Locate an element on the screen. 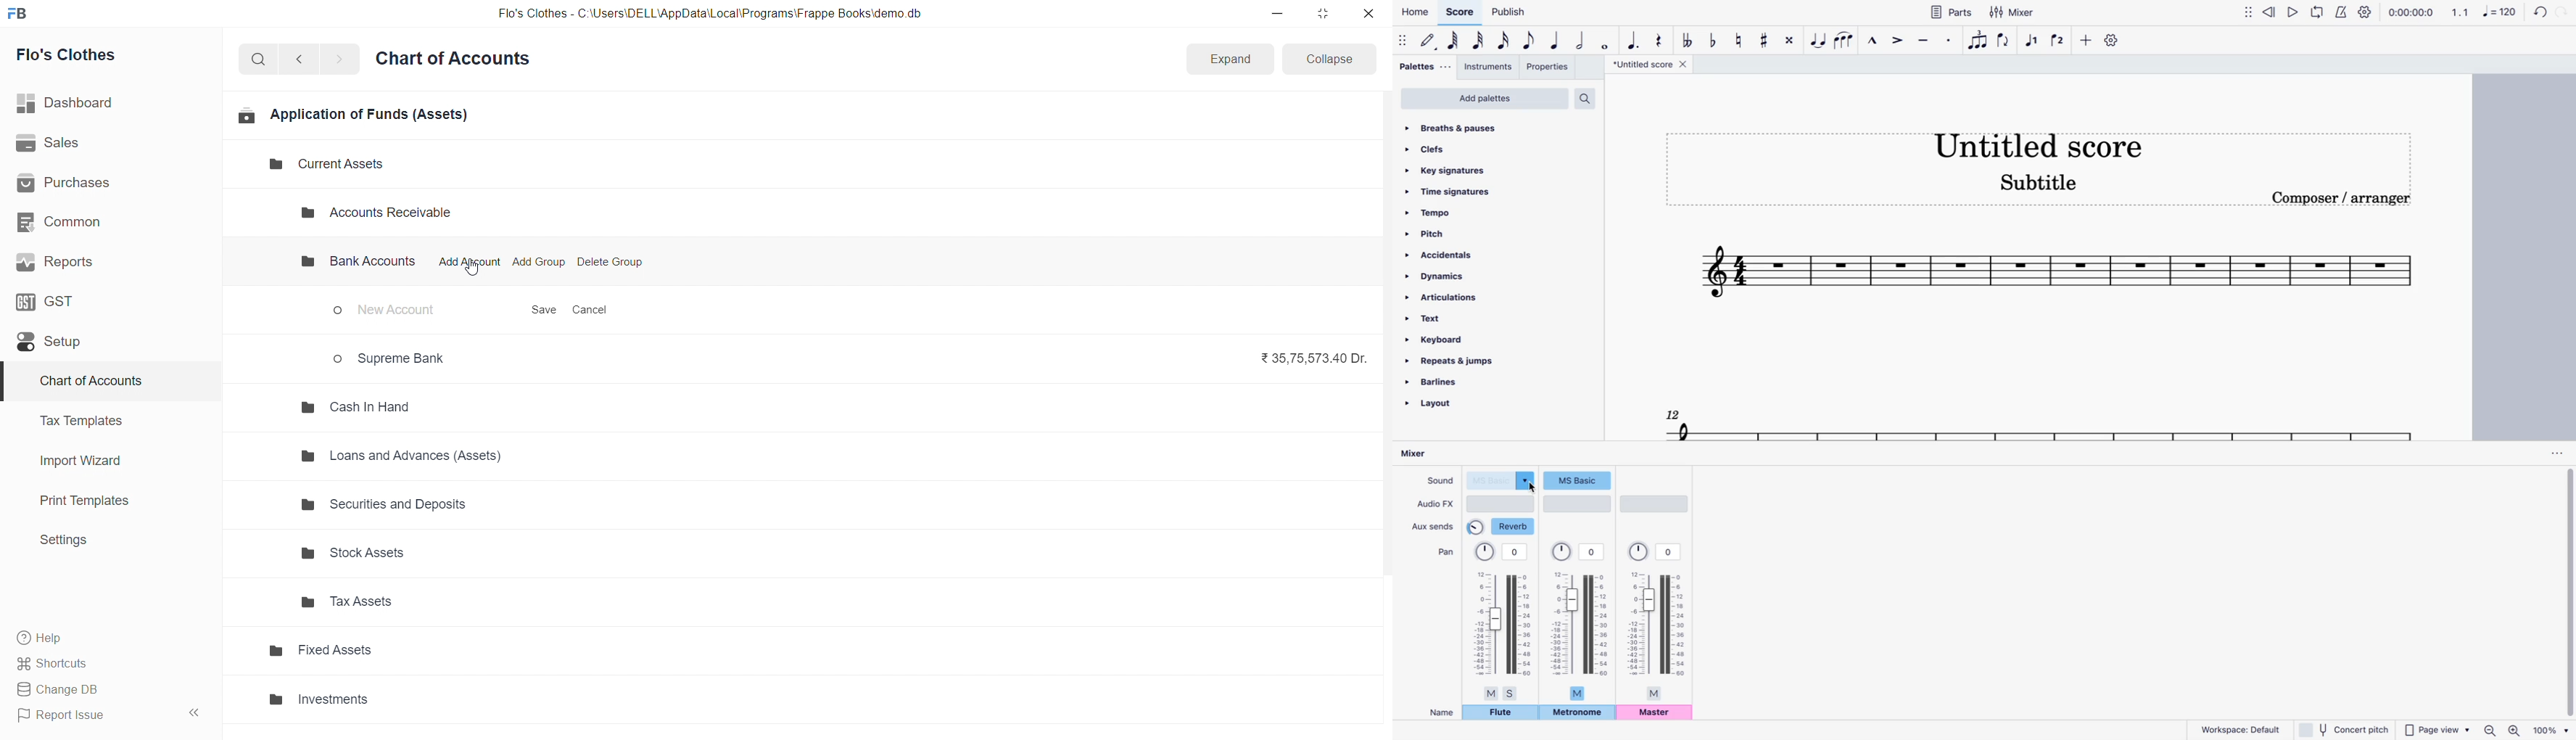 Image resolution: width=2576 pixels, height=756 pixels. sound is located at coordinates (1438, 479).